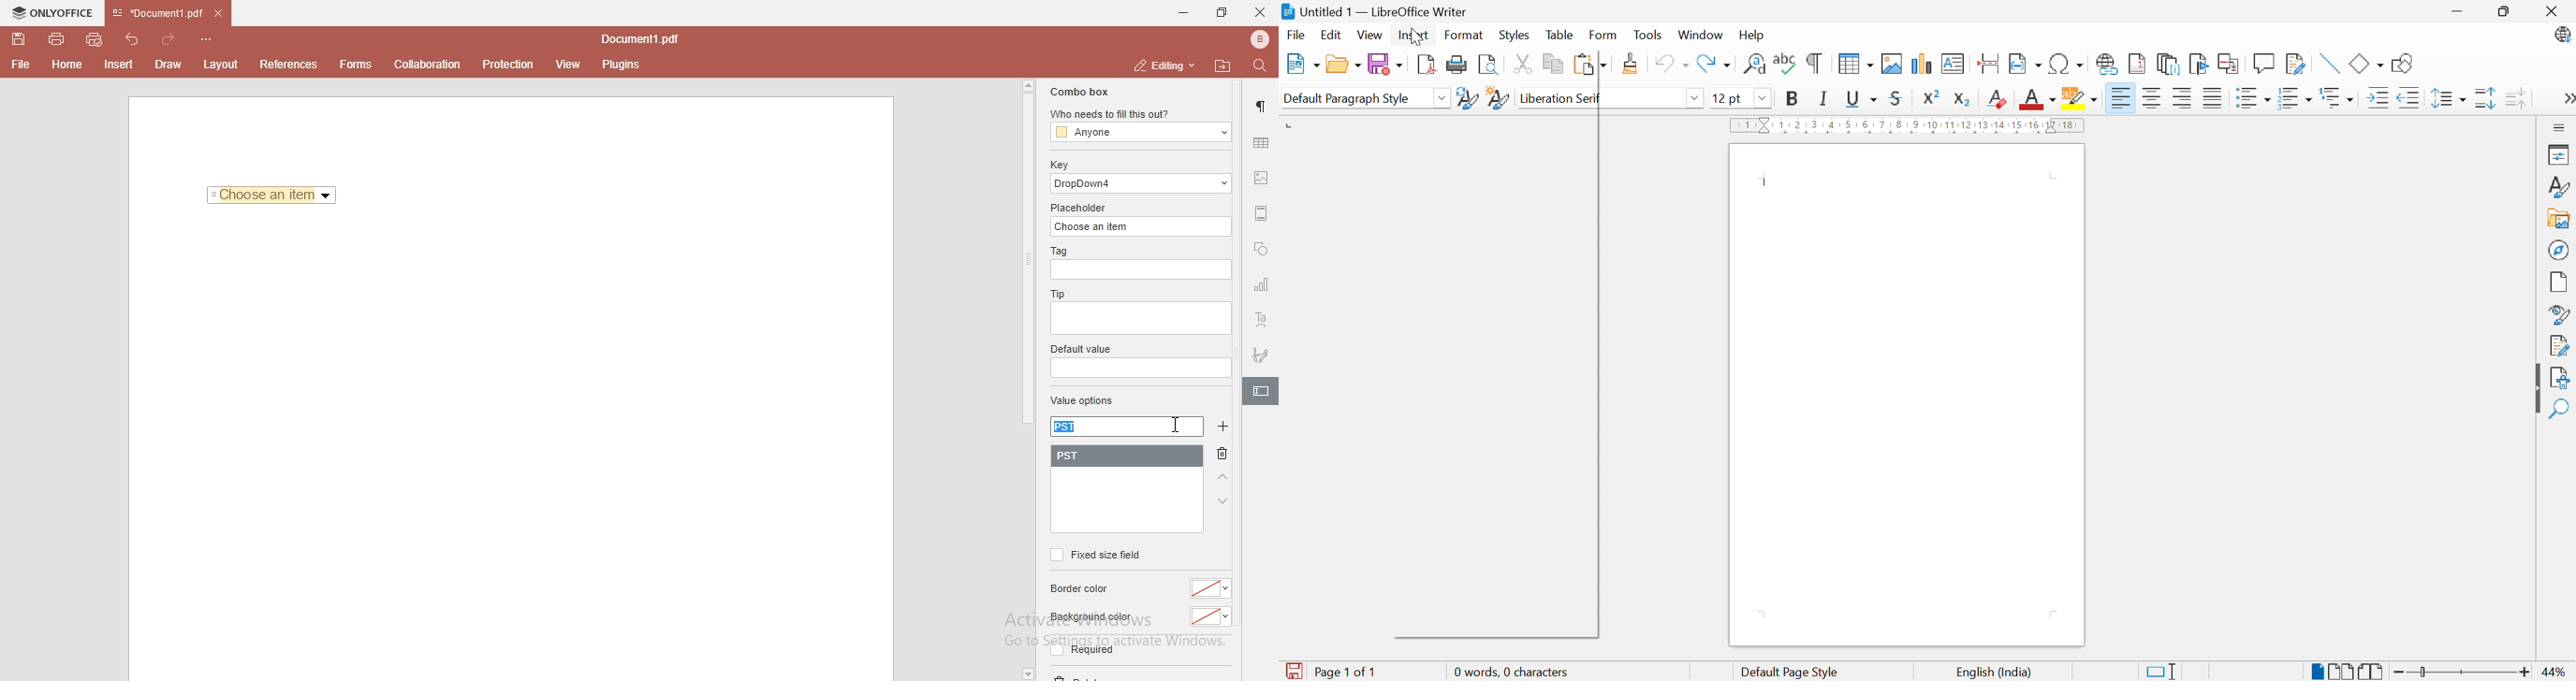 This screenshot has height=700, width=2576. I want to click on Align left, so click(2122, 96).